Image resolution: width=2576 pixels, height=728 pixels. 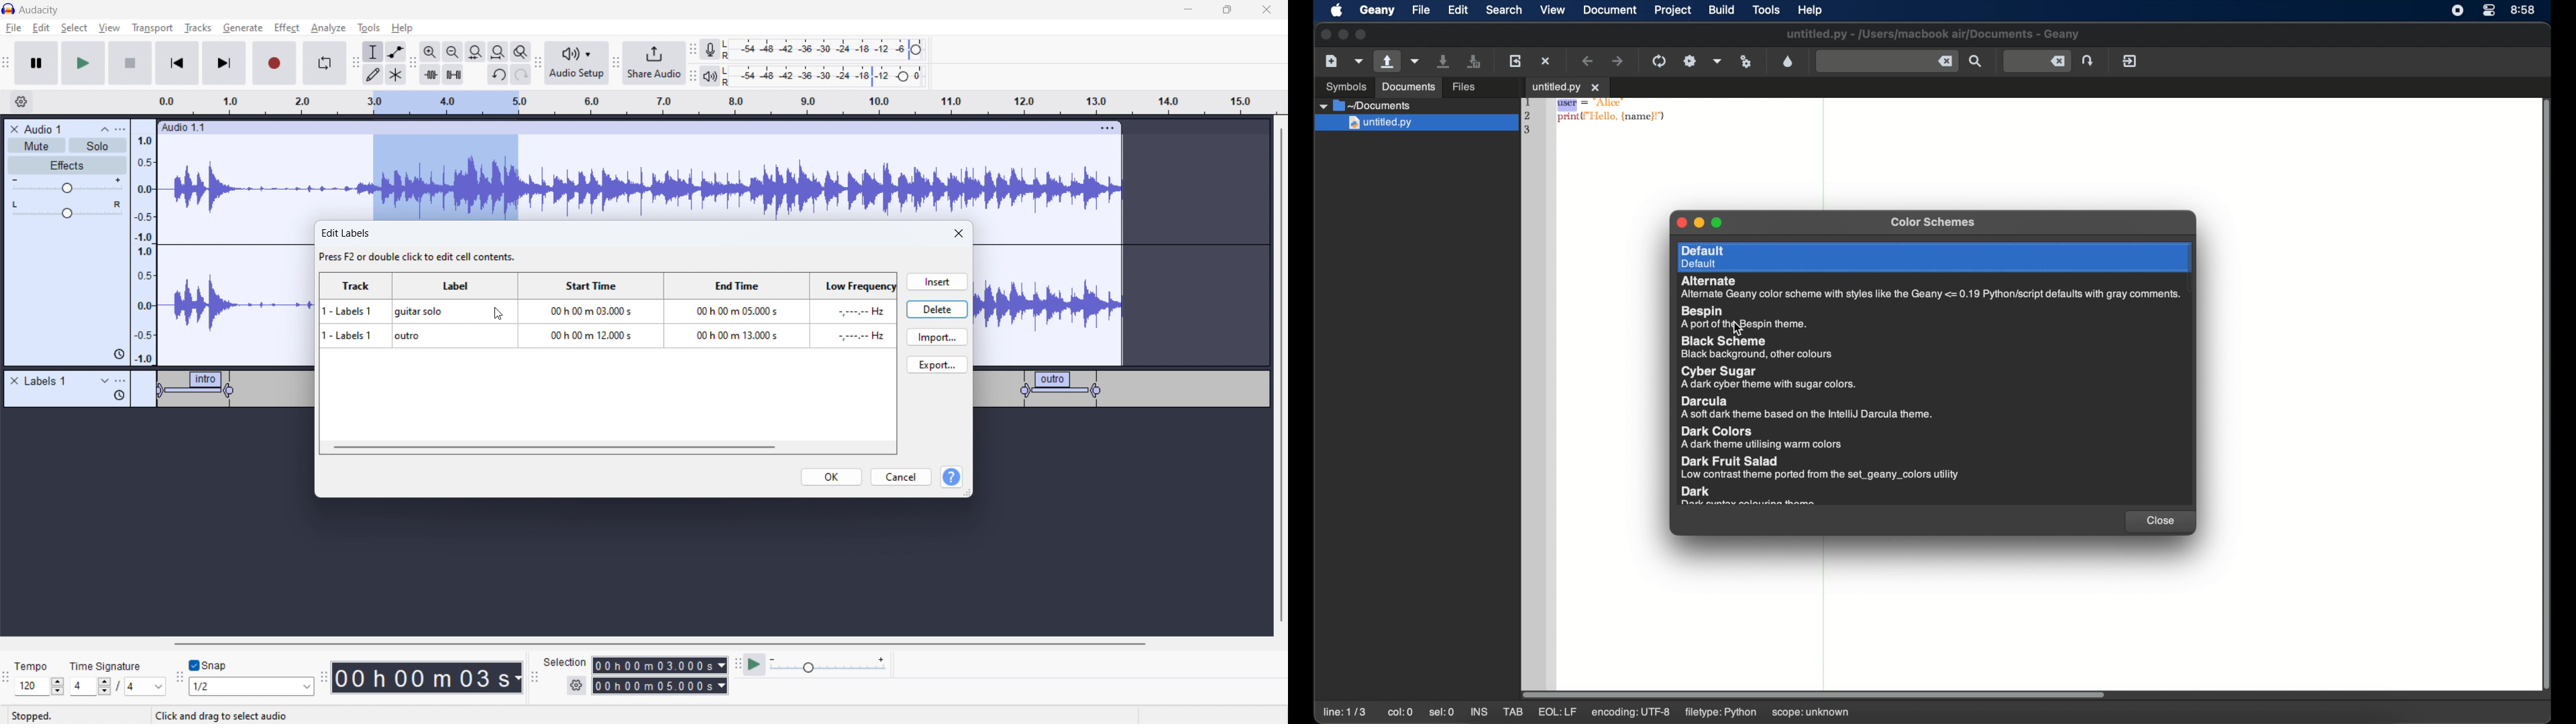 What do you see at coordinates (36, 146) in the screenshot?
I see `mute` at bounding box center [36, 146].